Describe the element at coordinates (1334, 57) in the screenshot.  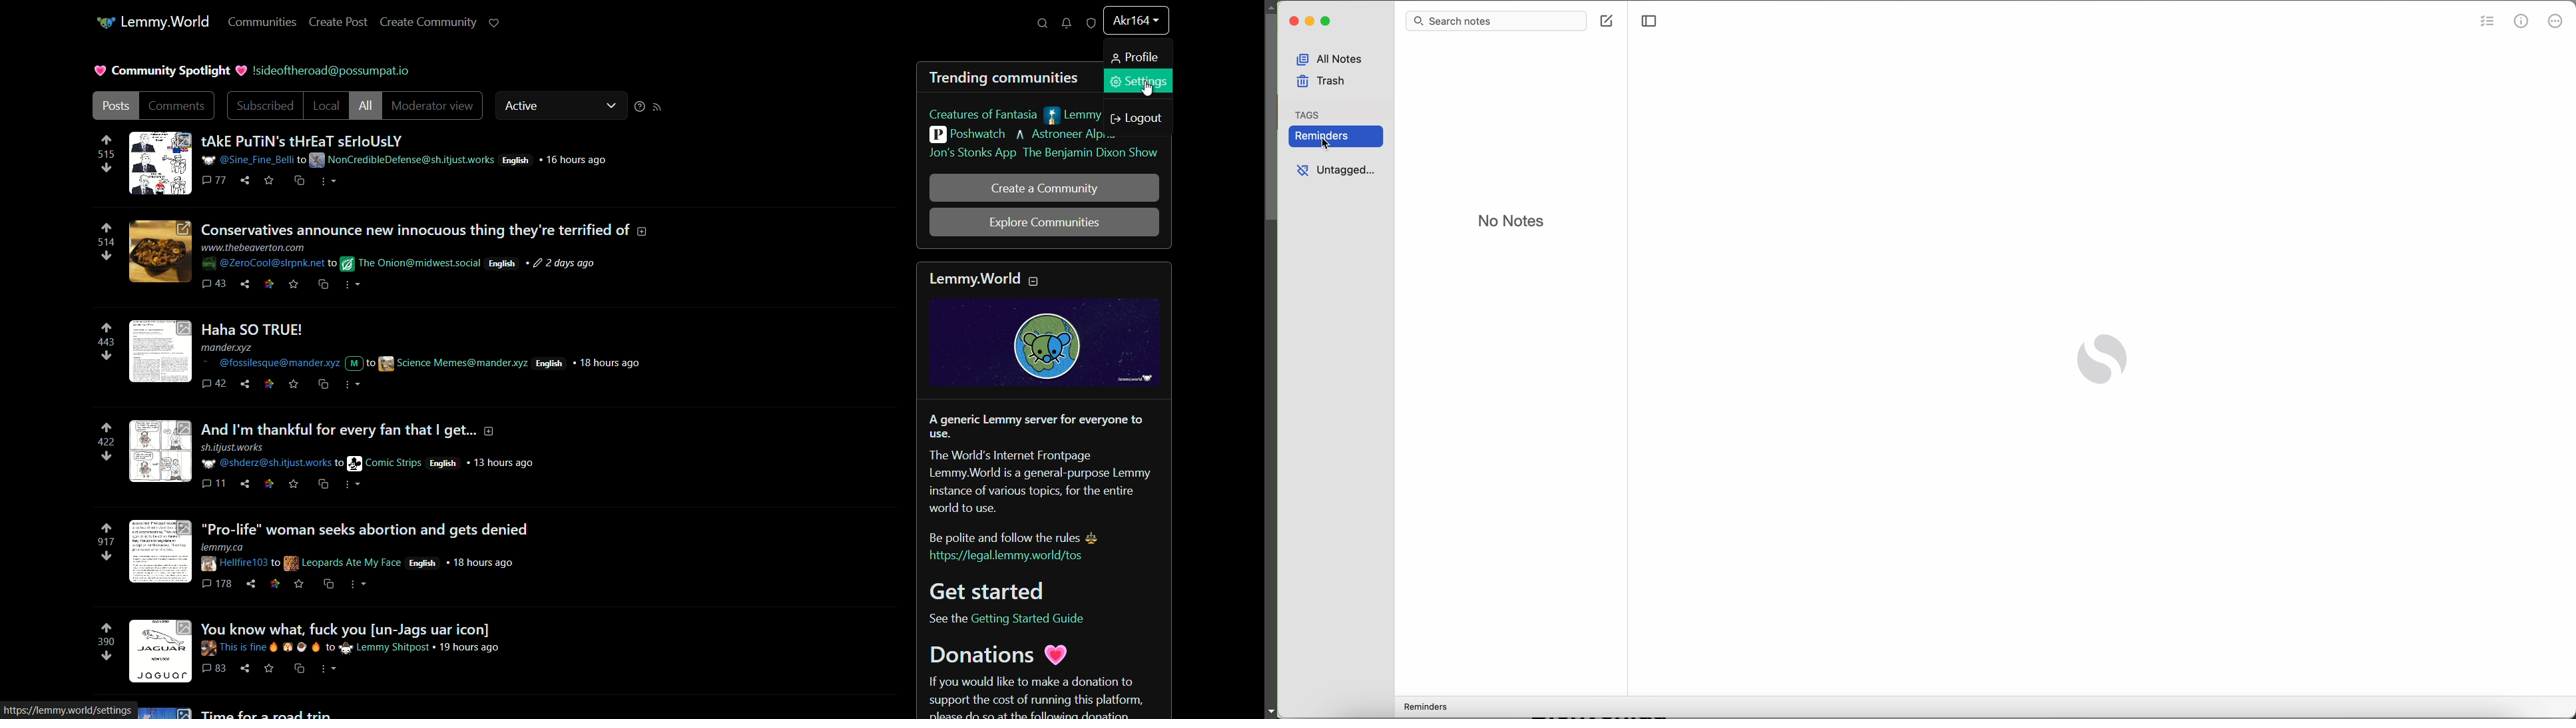
I see `all notes` at that location.